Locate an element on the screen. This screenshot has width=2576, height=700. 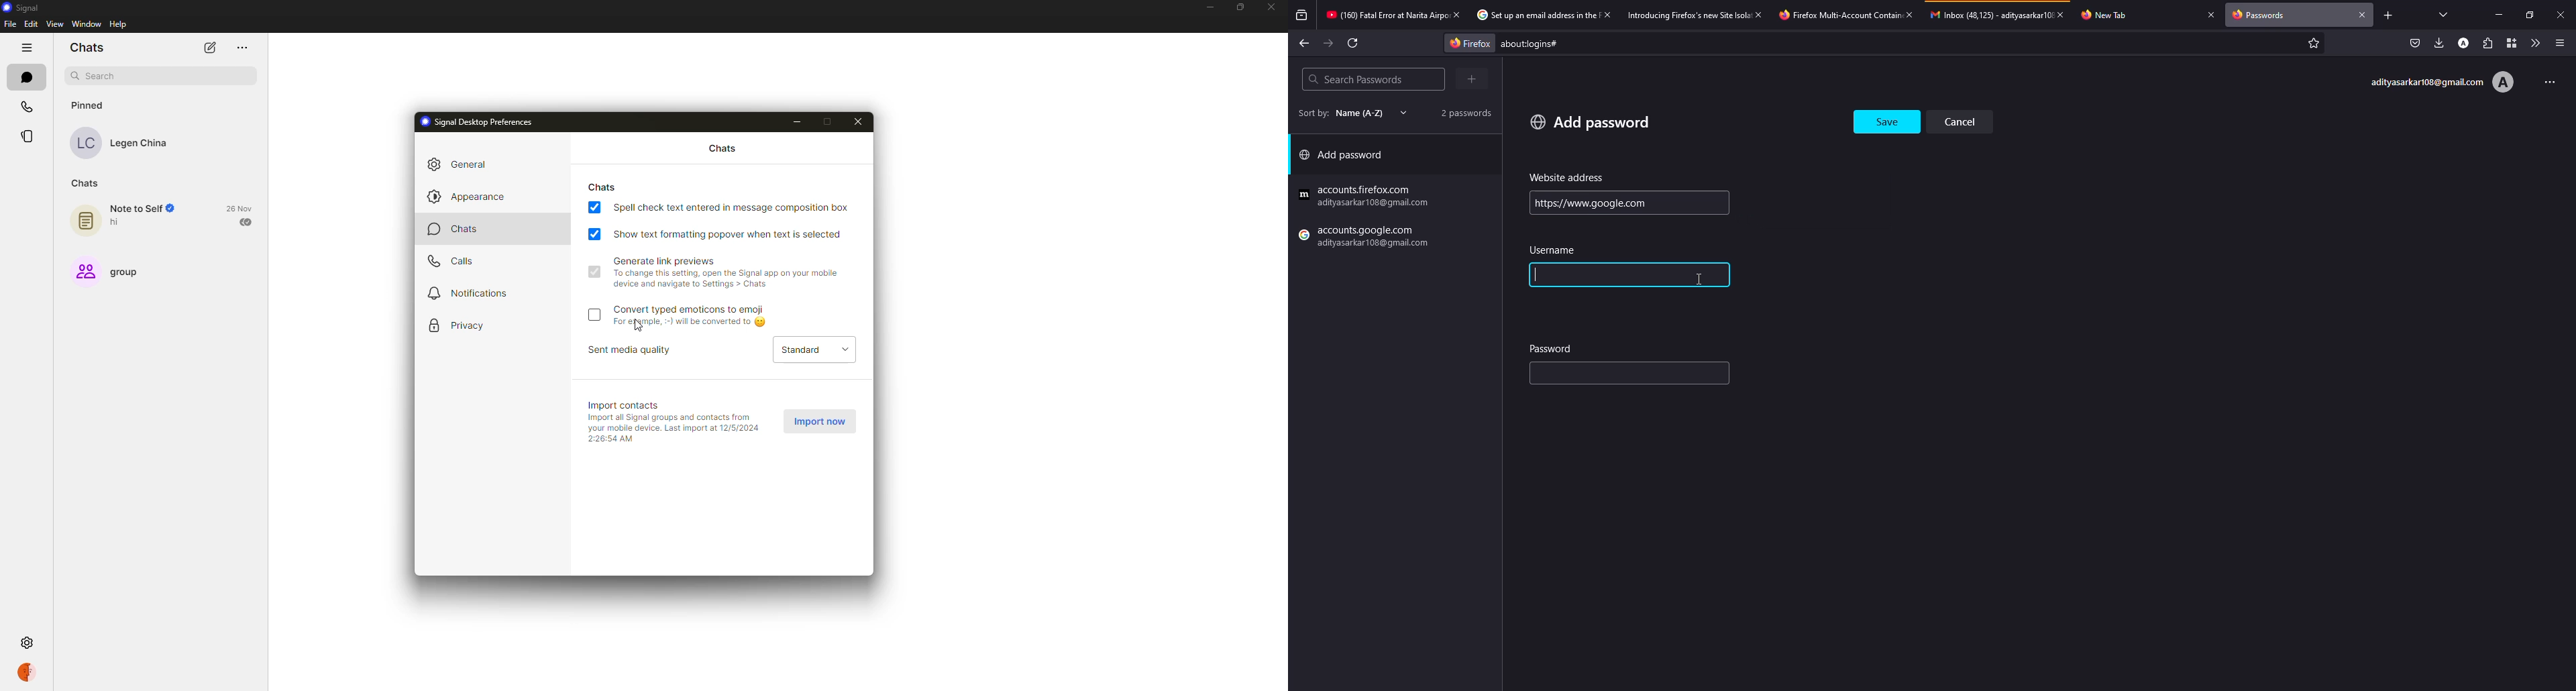
new chat is located at coordinates (210, 48).